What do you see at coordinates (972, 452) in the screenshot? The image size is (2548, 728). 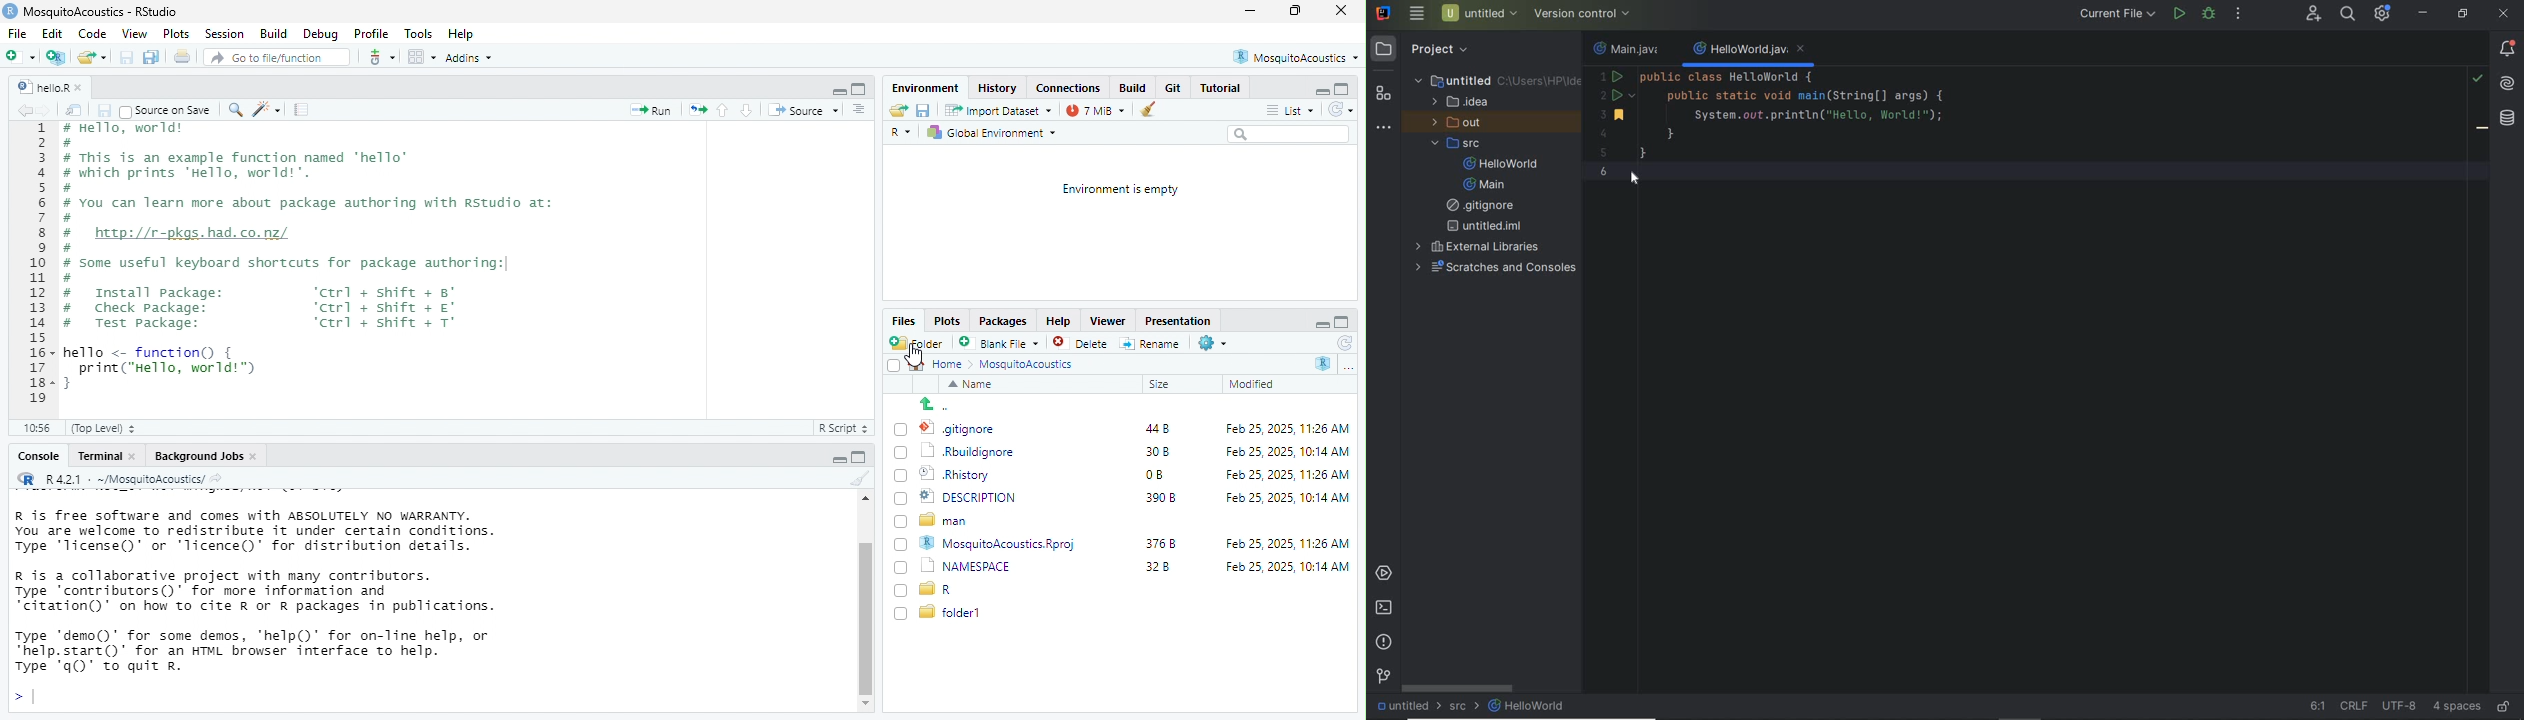 I see `rburgignore` at bounding box center [972, 452].